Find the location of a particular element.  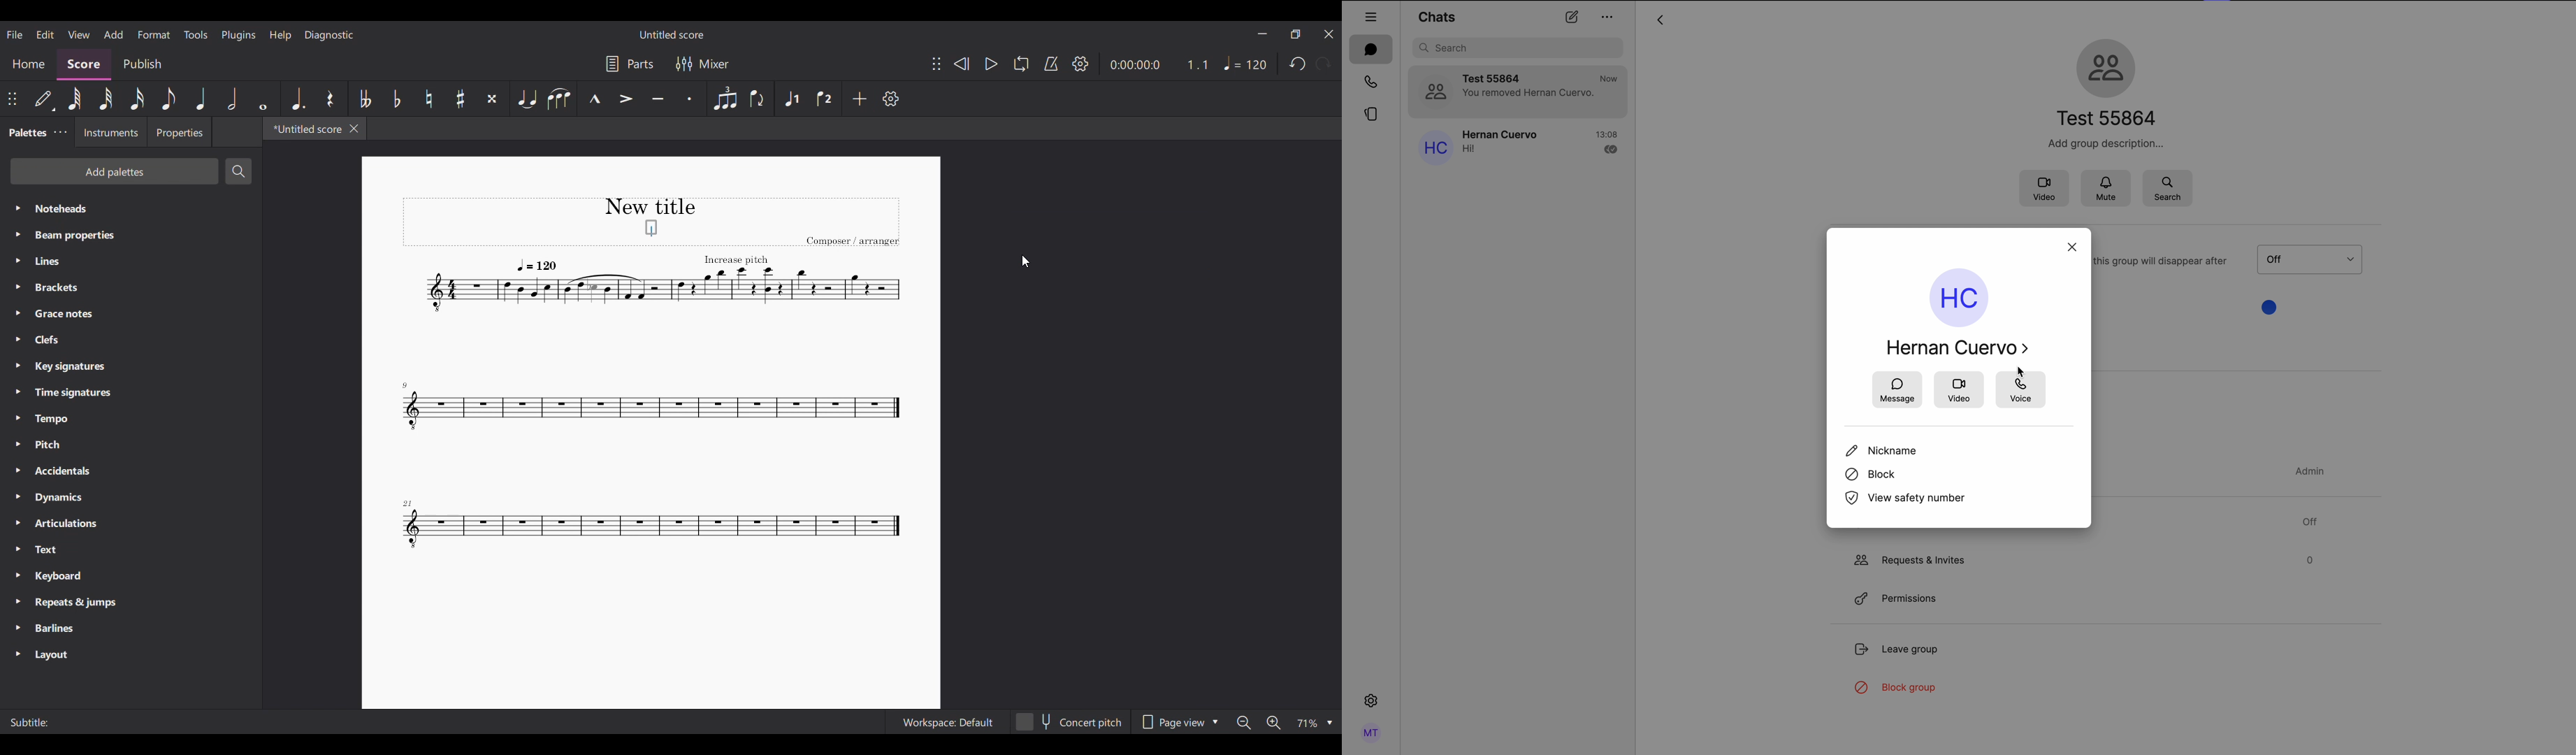

voice button is located at coordinates (2021, 391).